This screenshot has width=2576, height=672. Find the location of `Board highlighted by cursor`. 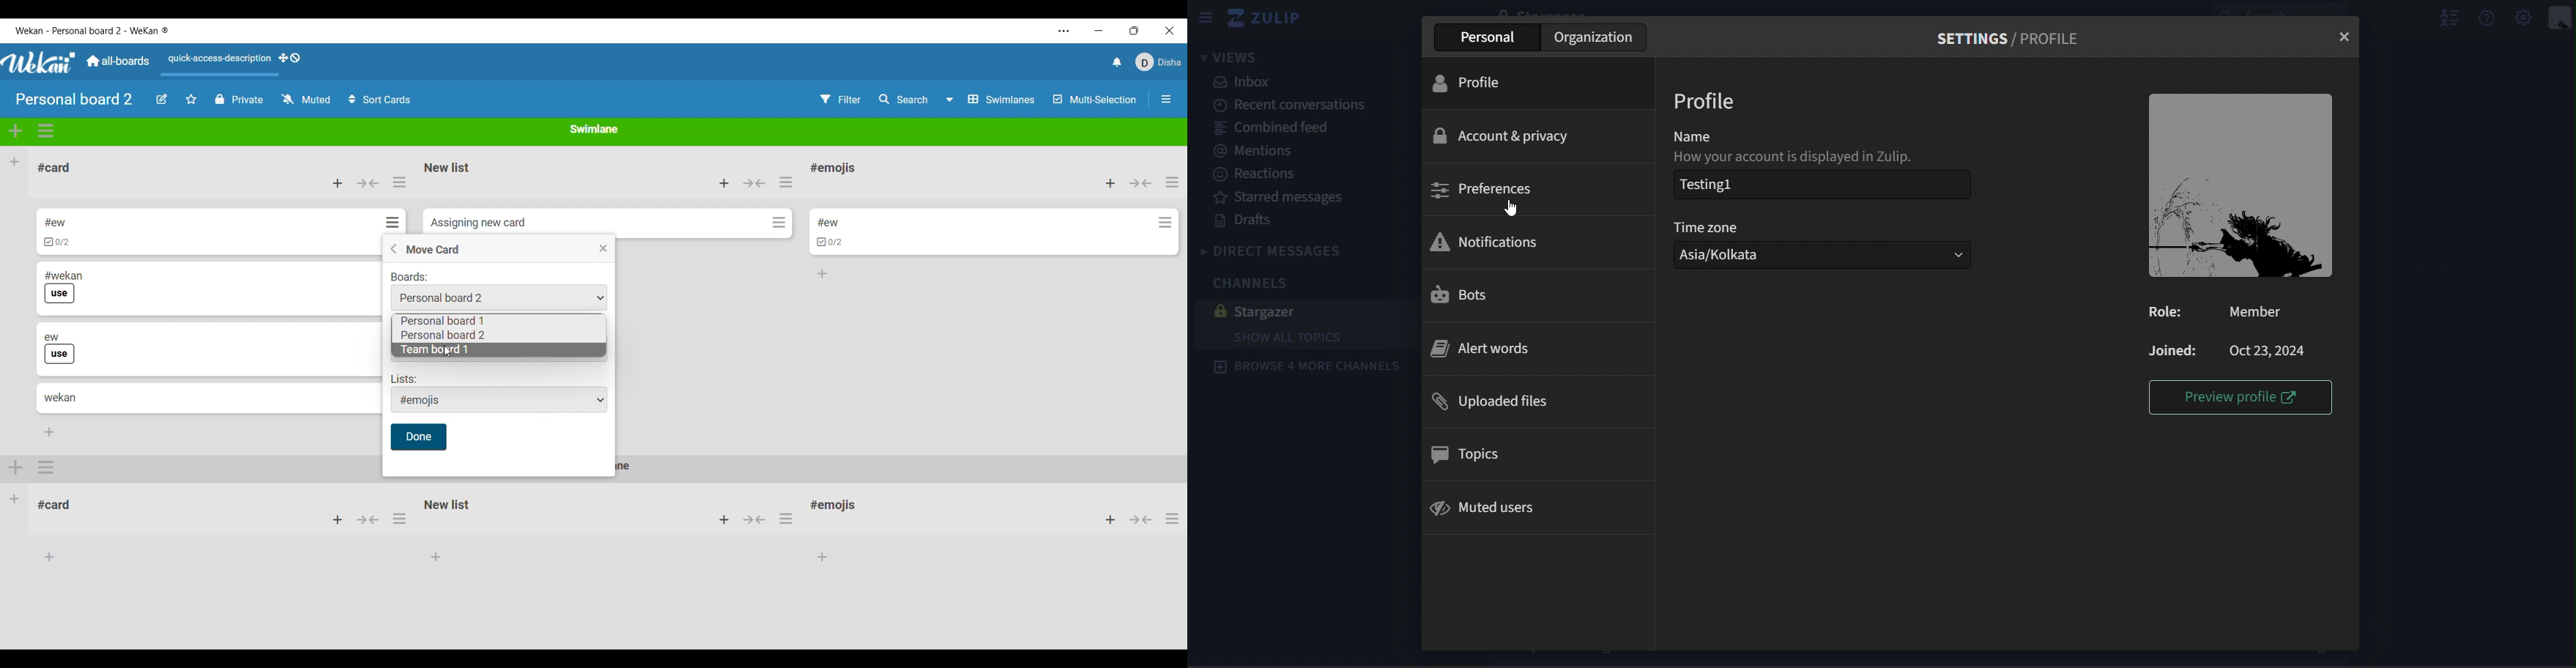

Board highlighted by cursor is located at coordinates (546, 350).